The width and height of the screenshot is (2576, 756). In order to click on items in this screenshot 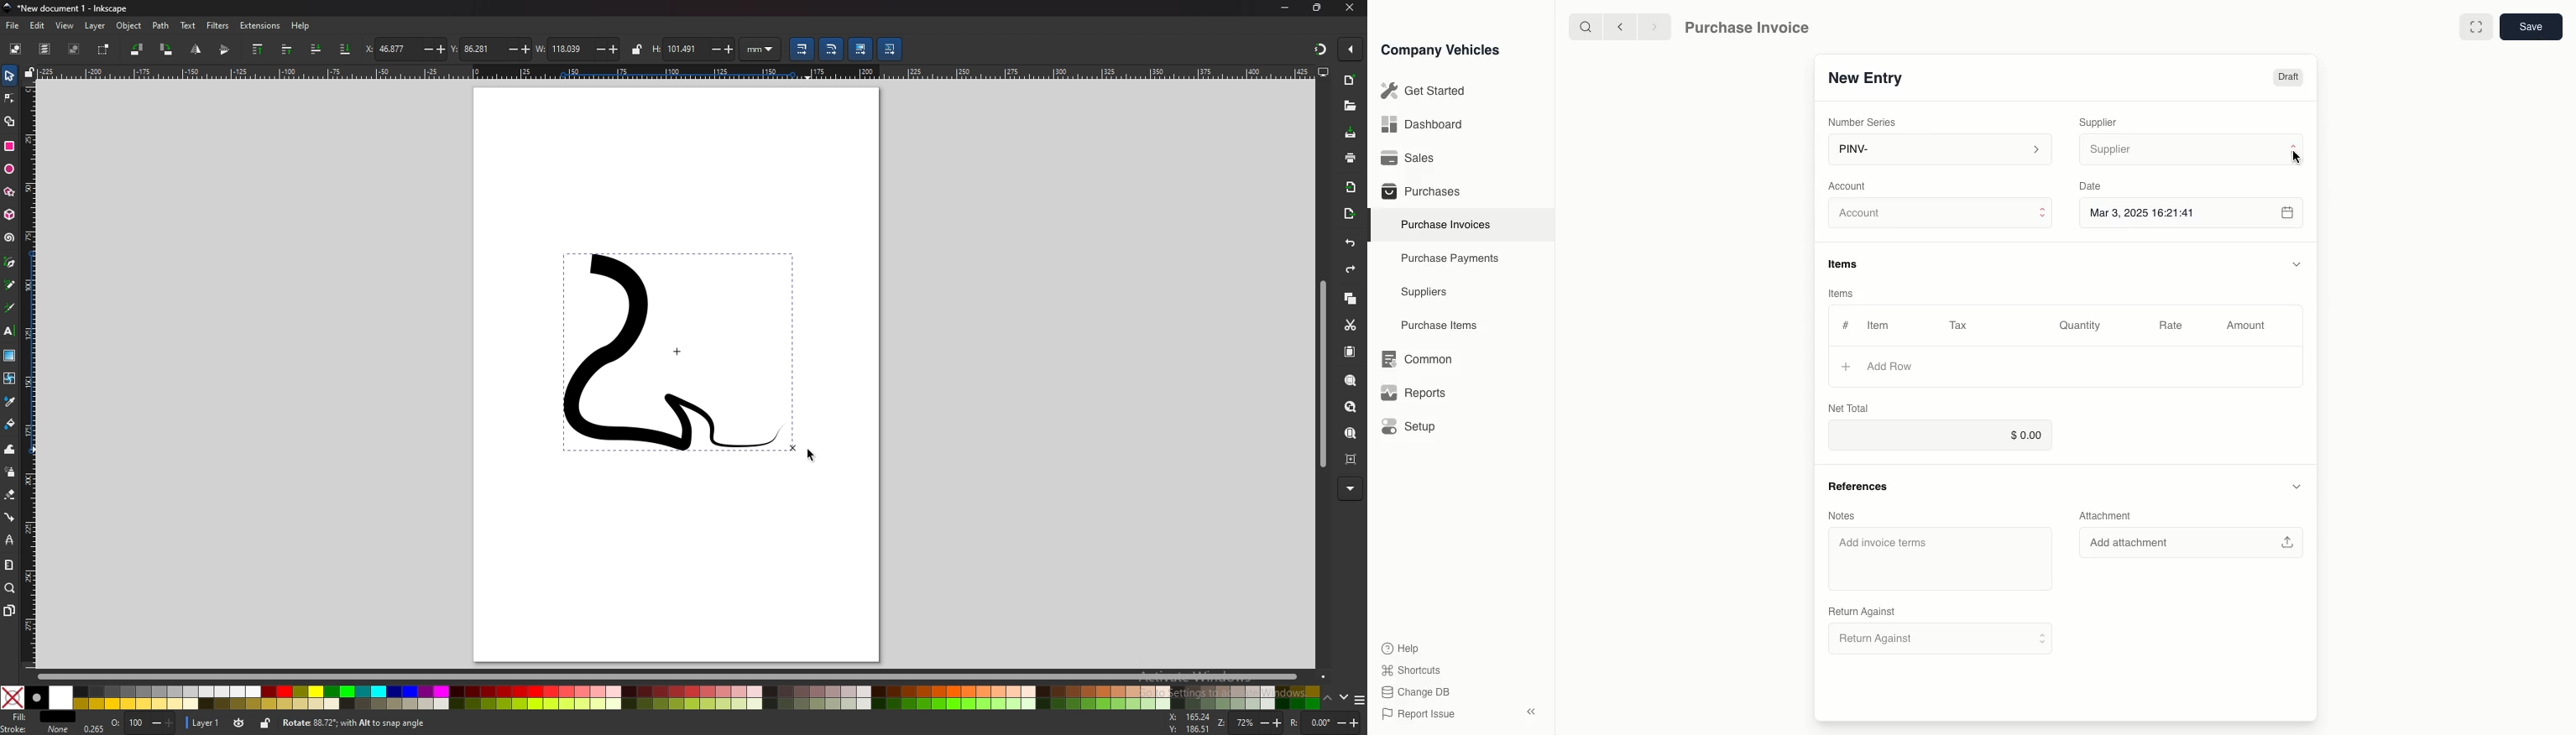, I will do `click(1844, 293)`.